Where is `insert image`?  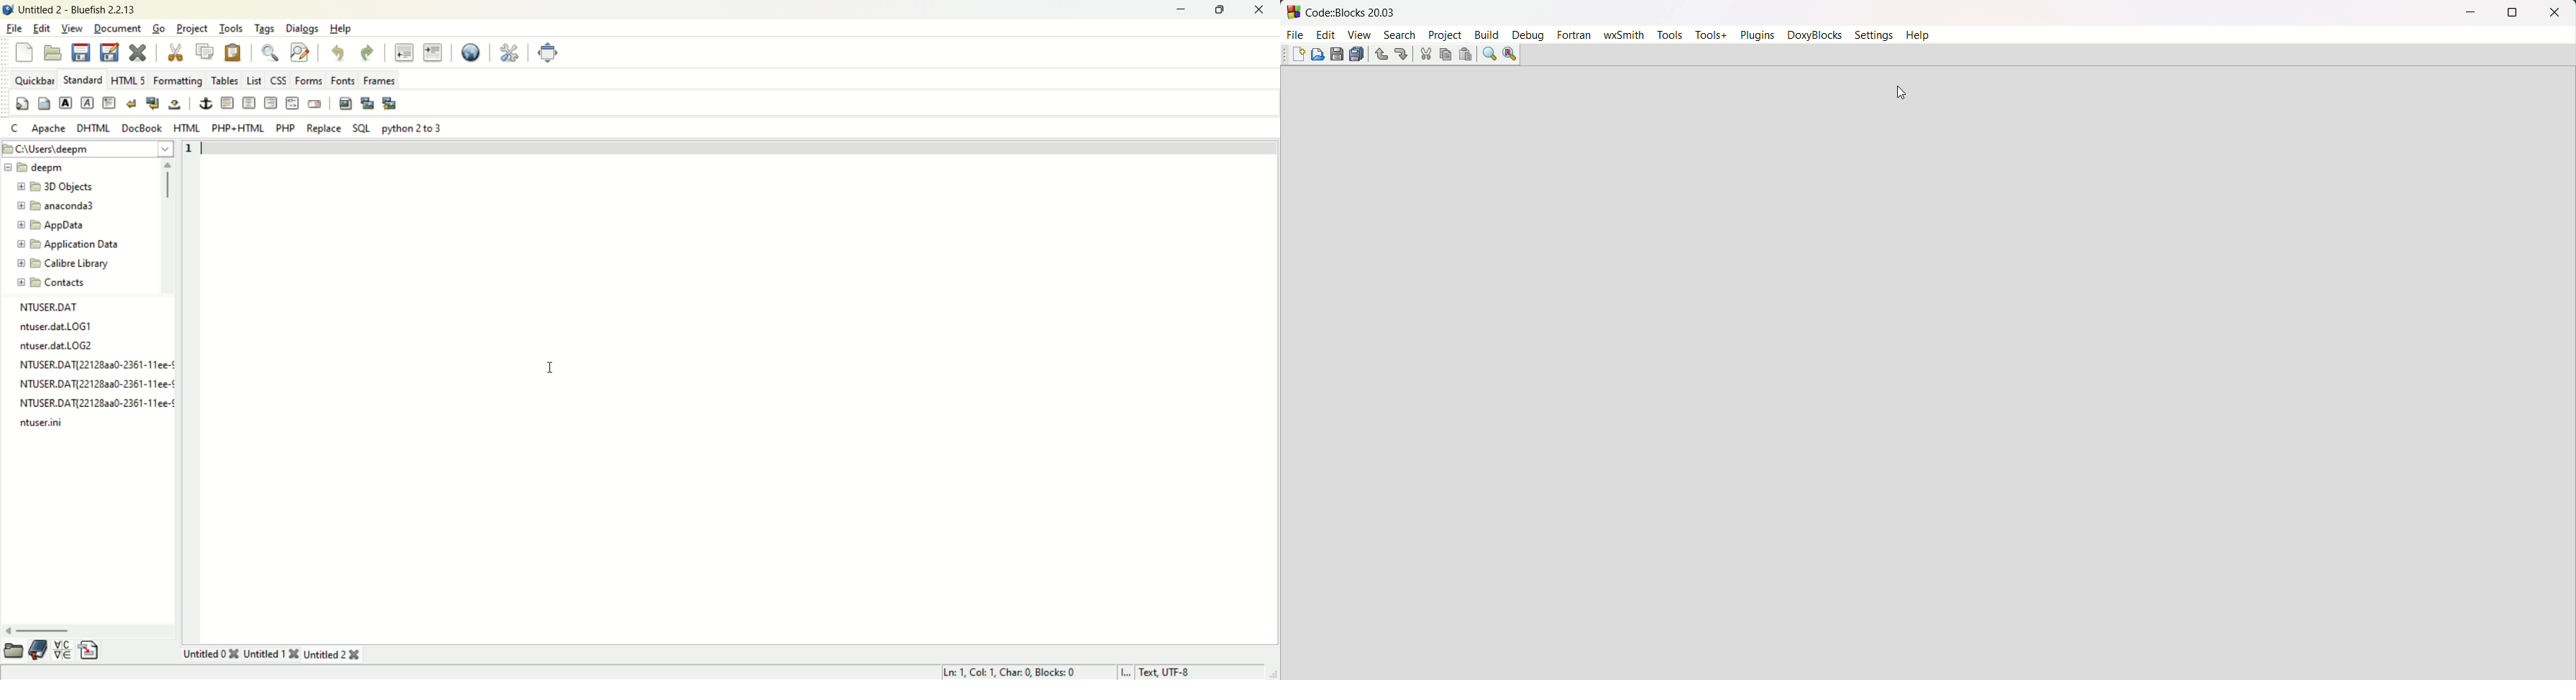
insert image is located at coordinates (345, 101).